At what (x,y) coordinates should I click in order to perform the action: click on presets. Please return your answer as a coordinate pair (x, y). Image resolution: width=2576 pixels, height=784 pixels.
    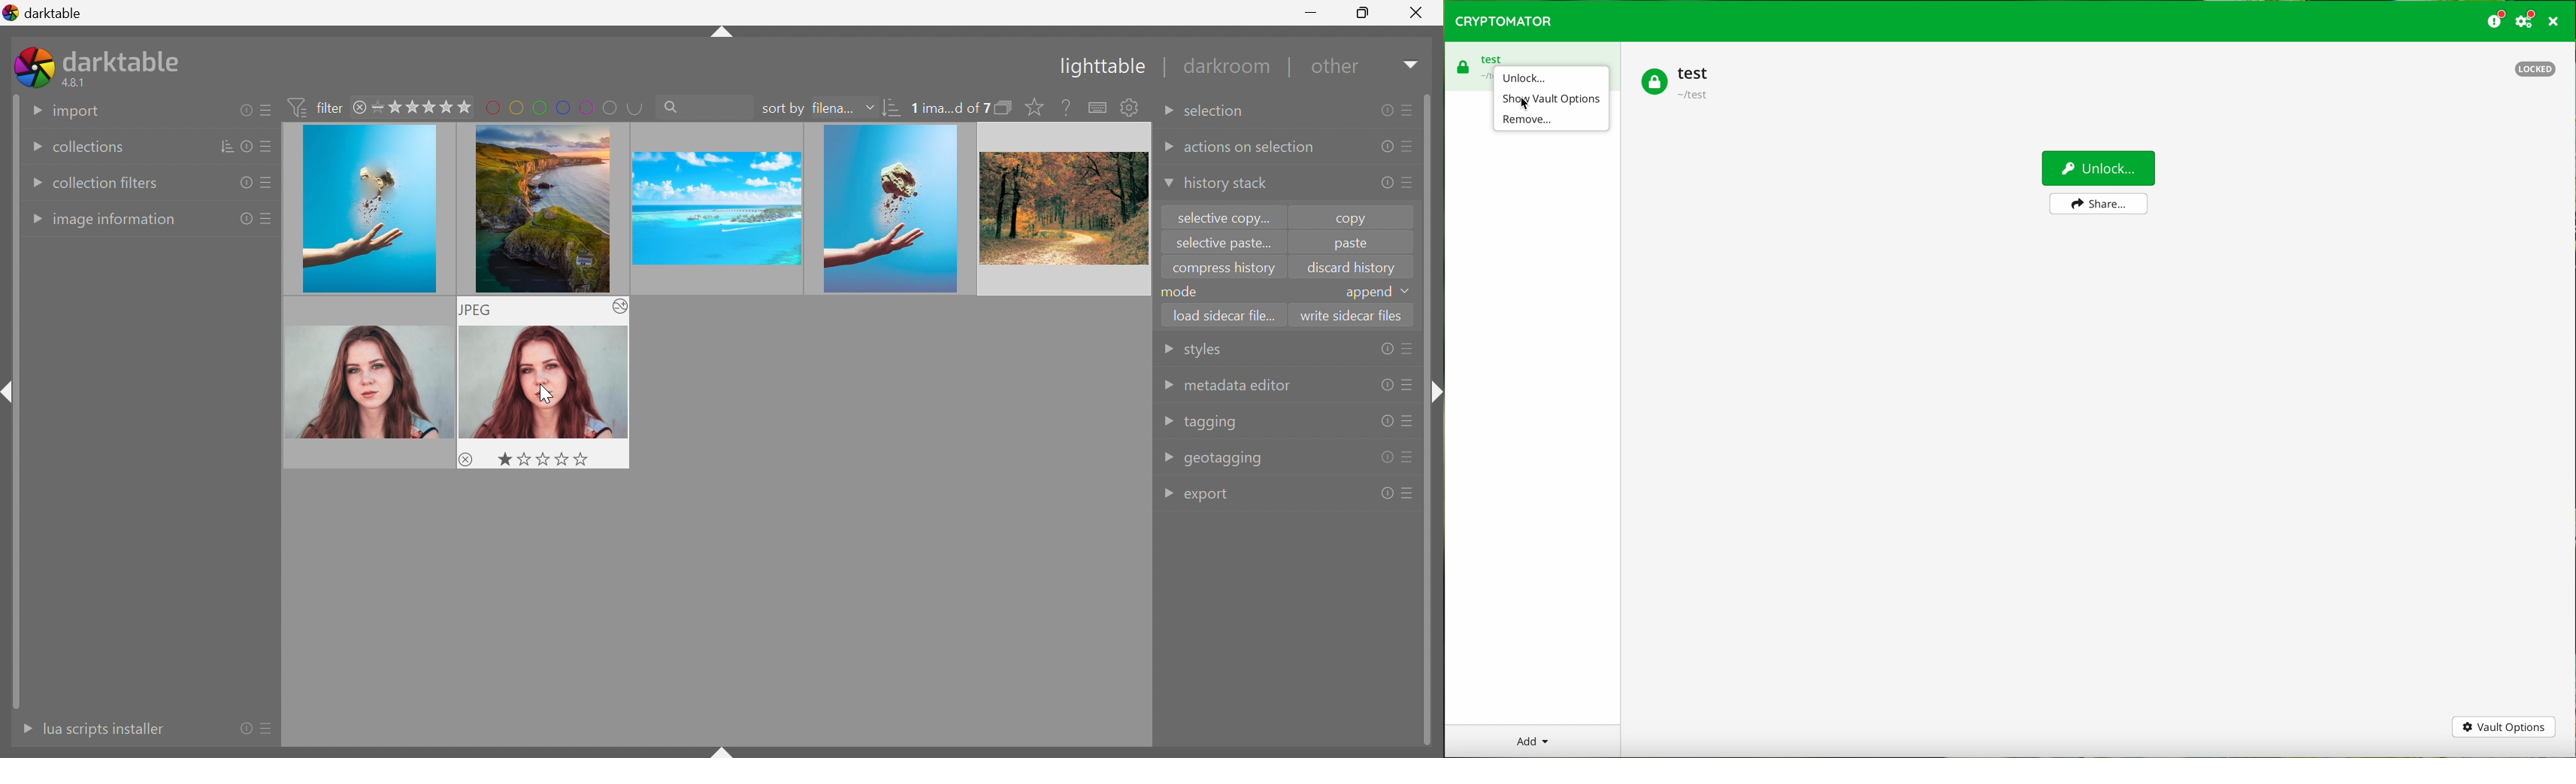
    Looking at the image, I should click on (1409, 349).